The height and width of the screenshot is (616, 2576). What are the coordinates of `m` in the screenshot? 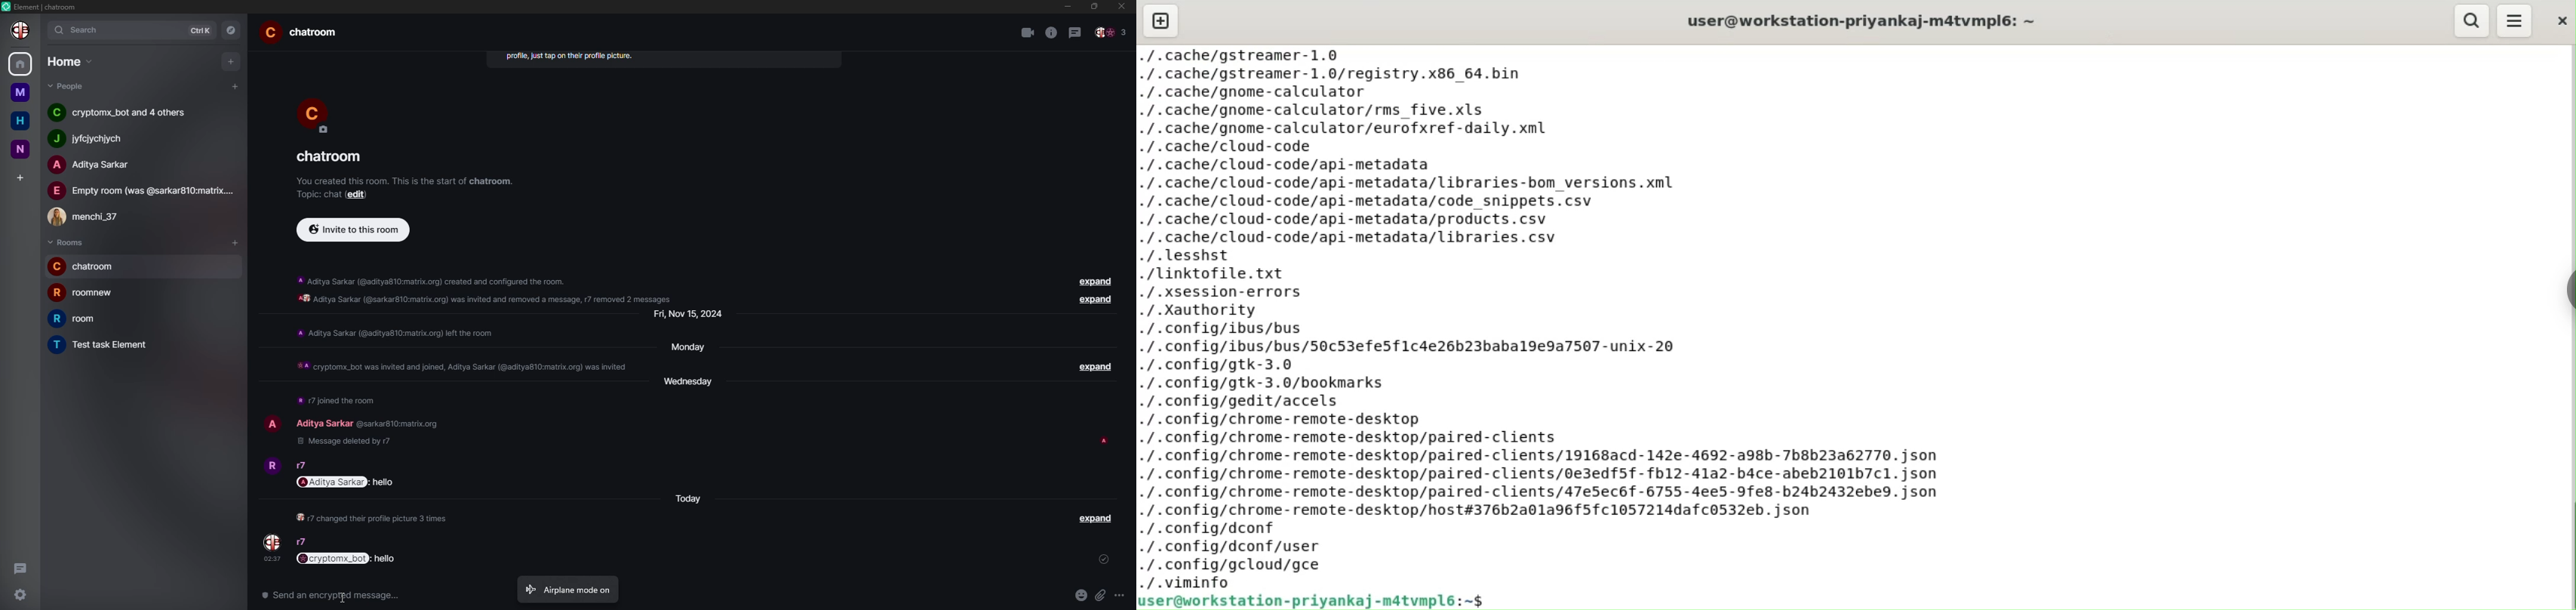 It's located at (19, 92).